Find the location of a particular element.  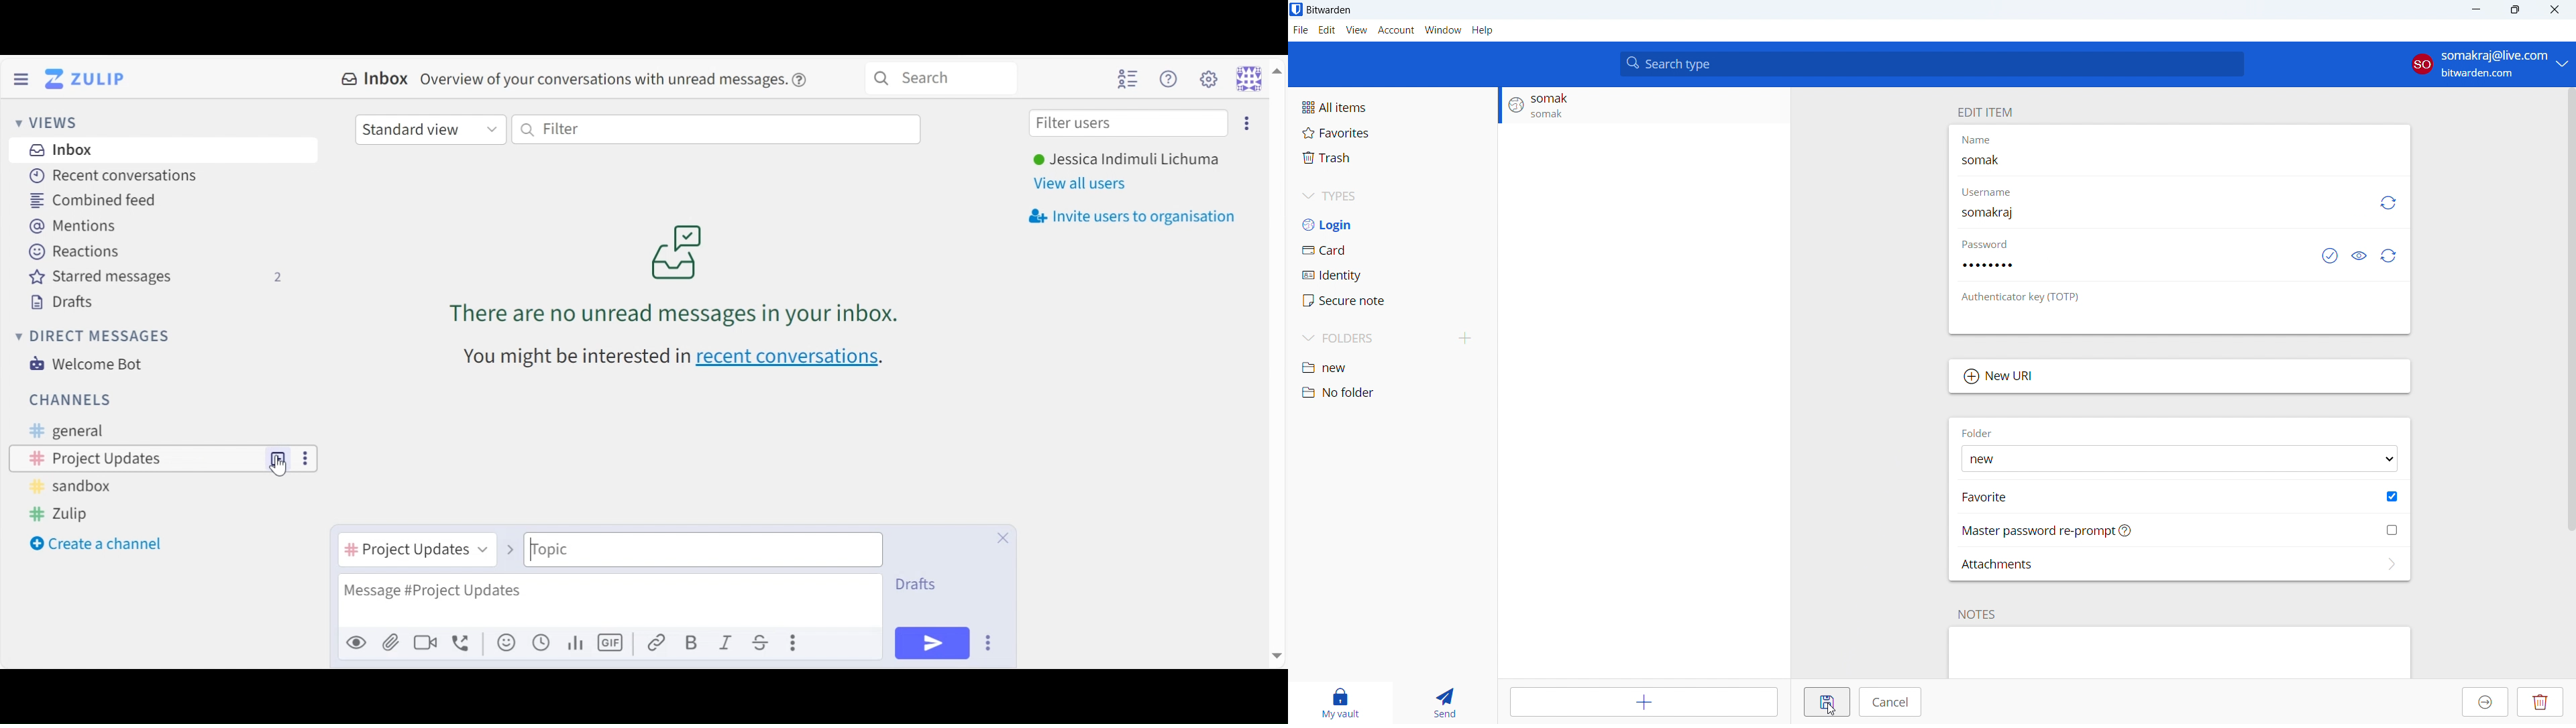

delete entry is located at coordinates (2542, 702).